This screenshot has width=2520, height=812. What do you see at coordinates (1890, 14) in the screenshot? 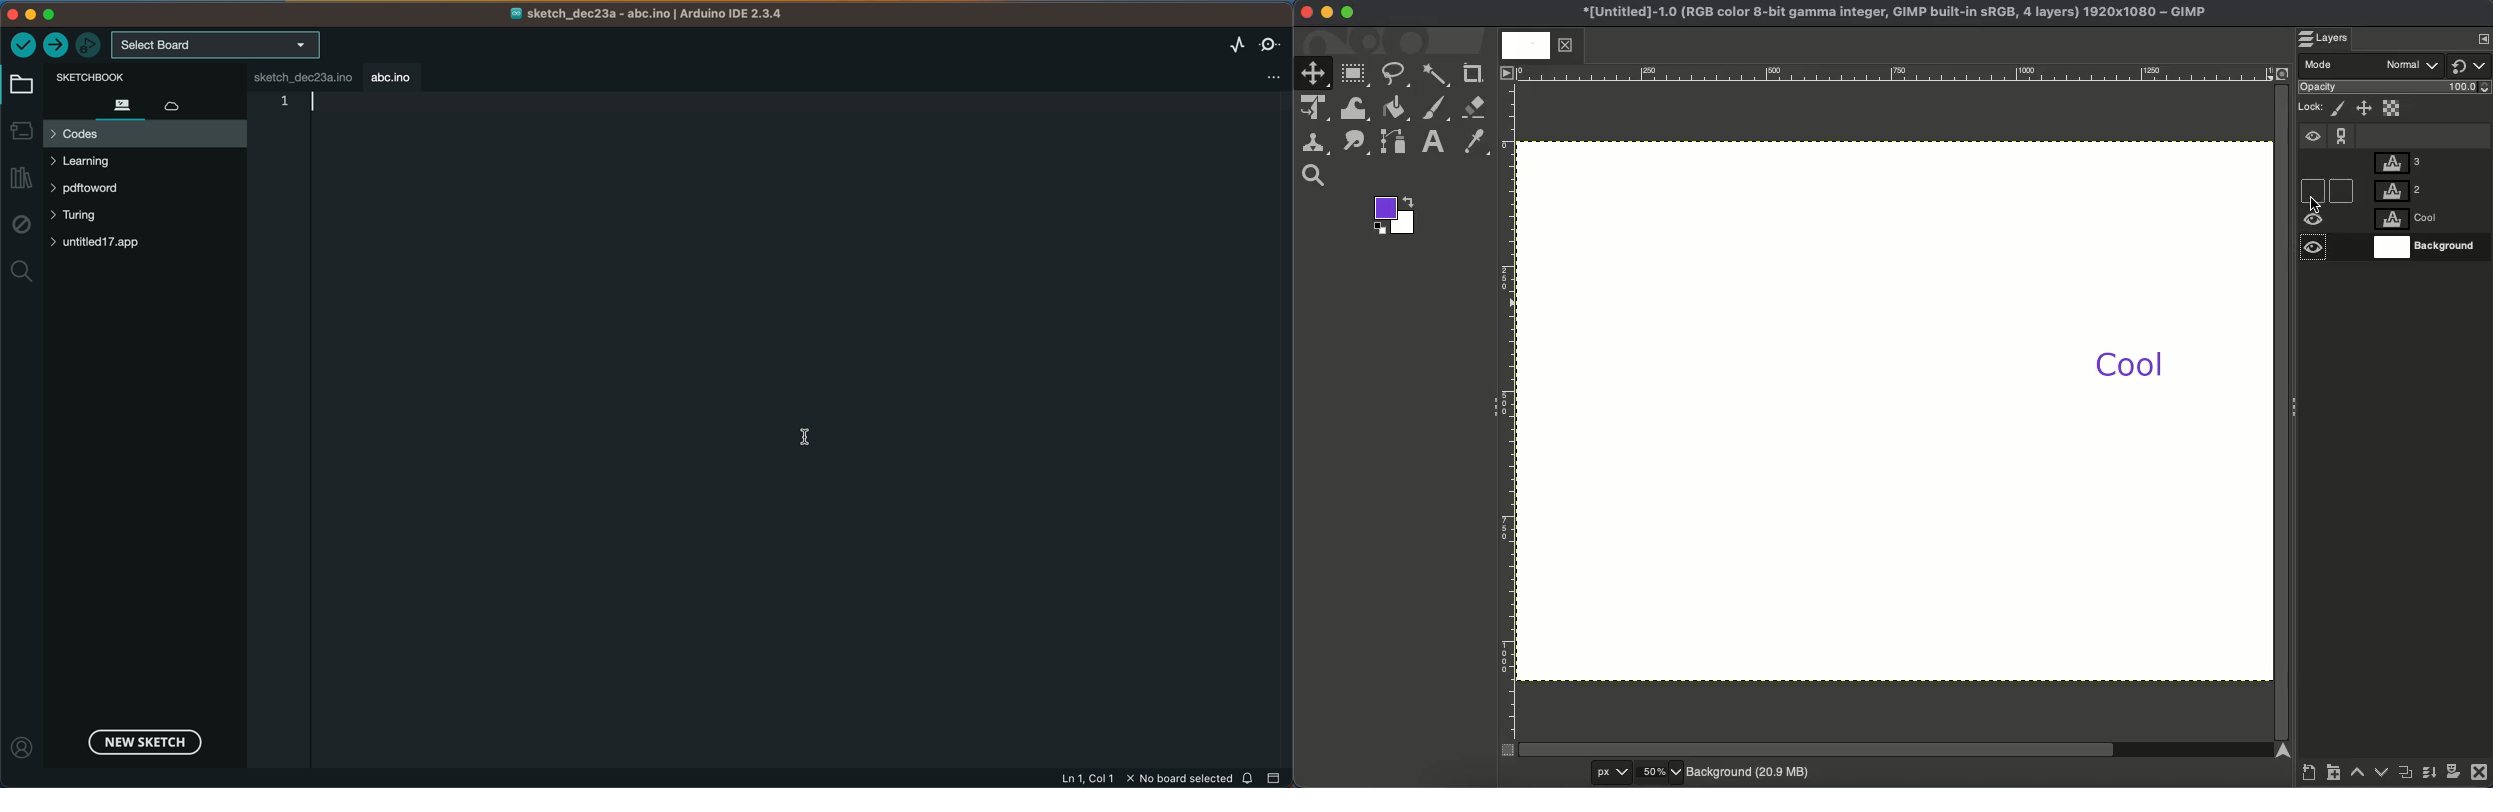
I see `Name` at bounding box center [1890, 14].